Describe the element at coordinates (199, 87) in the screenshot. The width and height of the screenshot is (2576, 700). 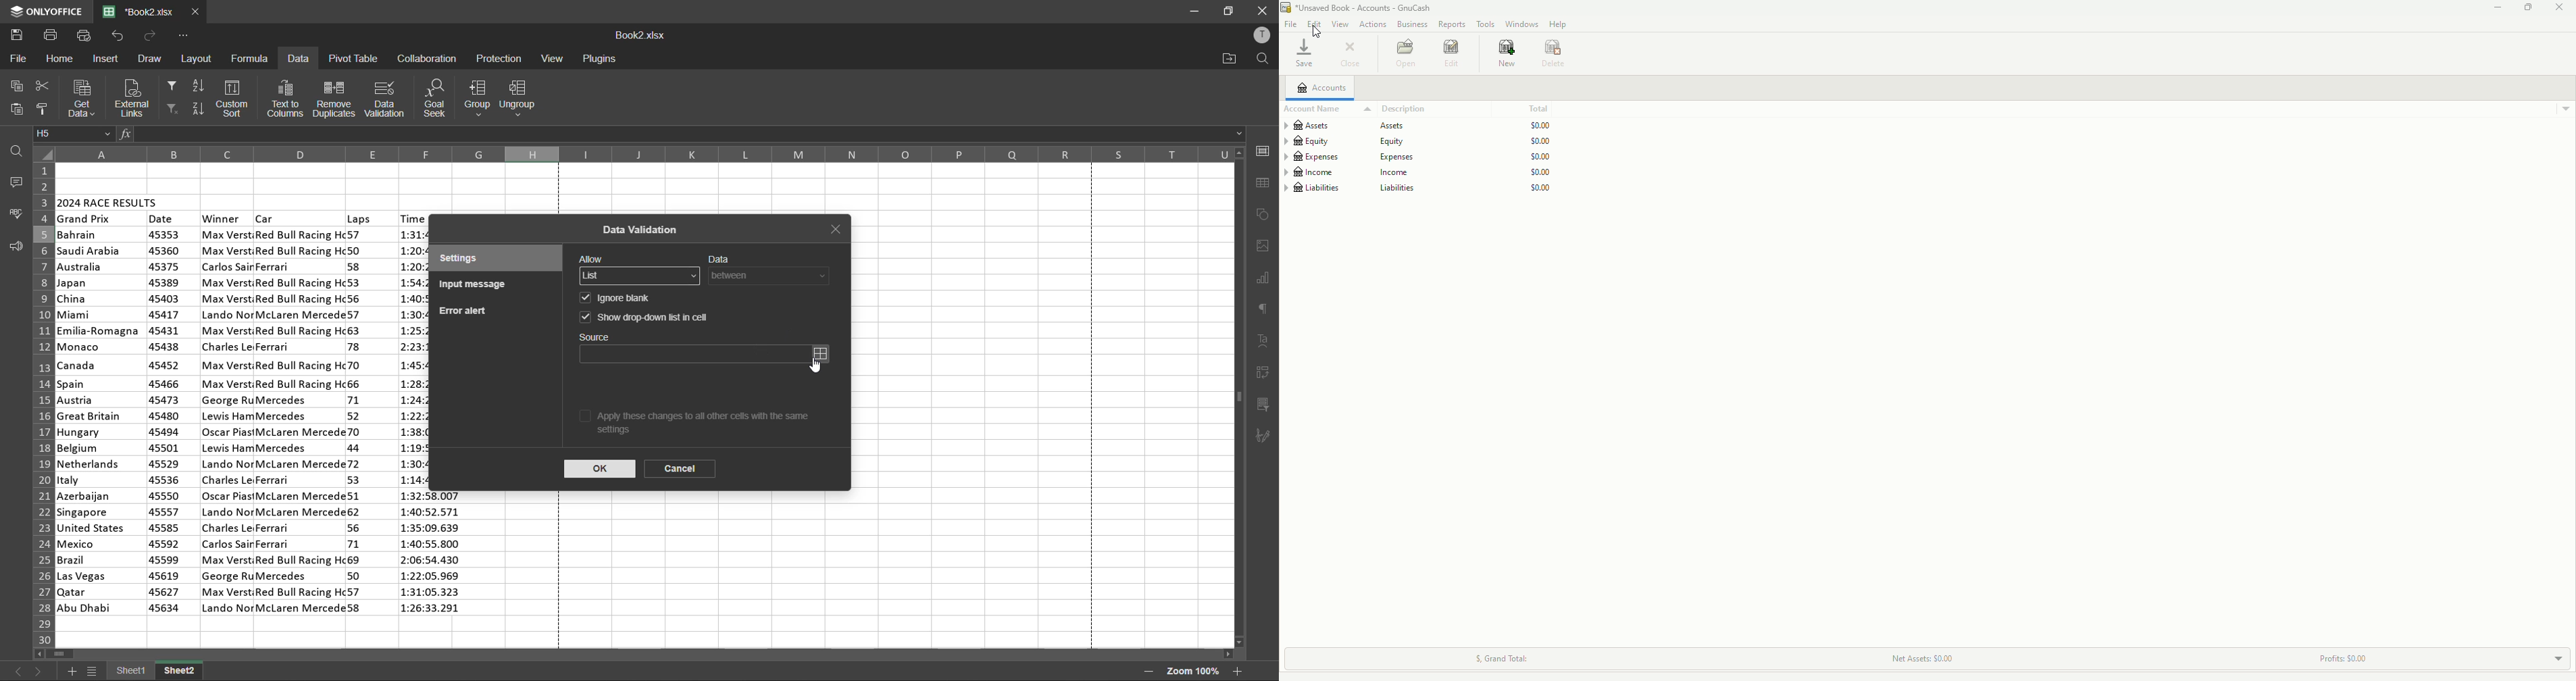
I see `sort ascending` at that location.